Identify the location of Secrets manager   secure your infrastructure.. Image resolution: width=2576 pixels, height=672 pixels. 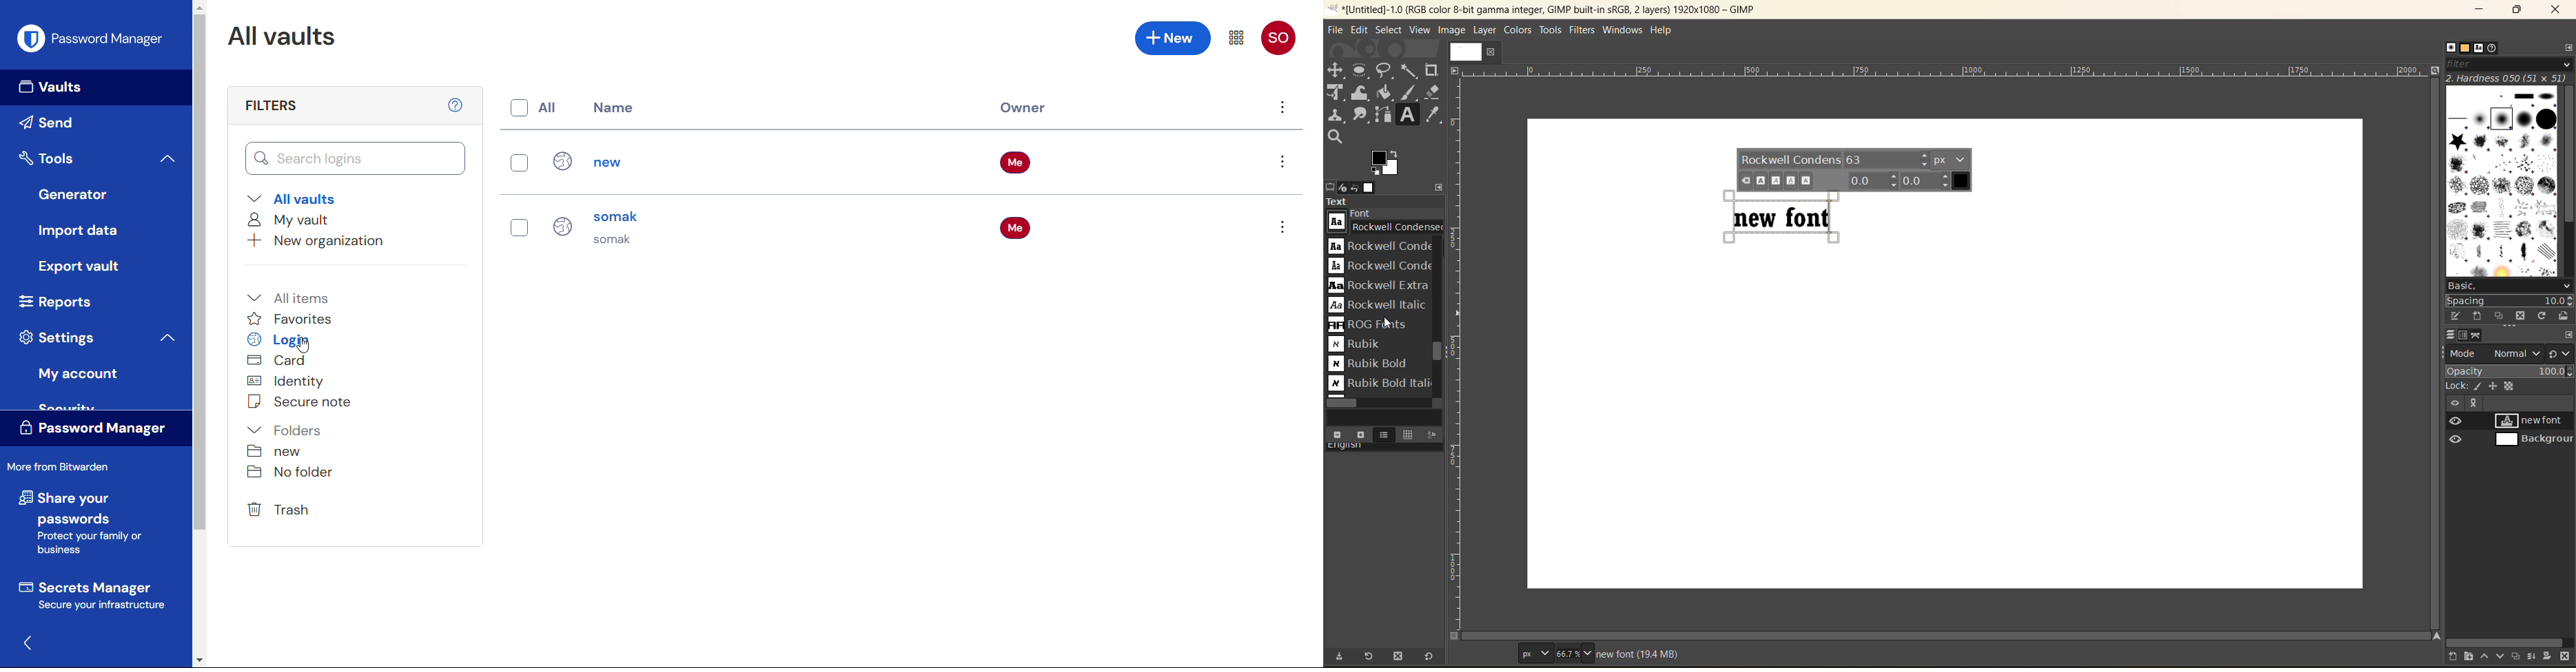
(91, 598).